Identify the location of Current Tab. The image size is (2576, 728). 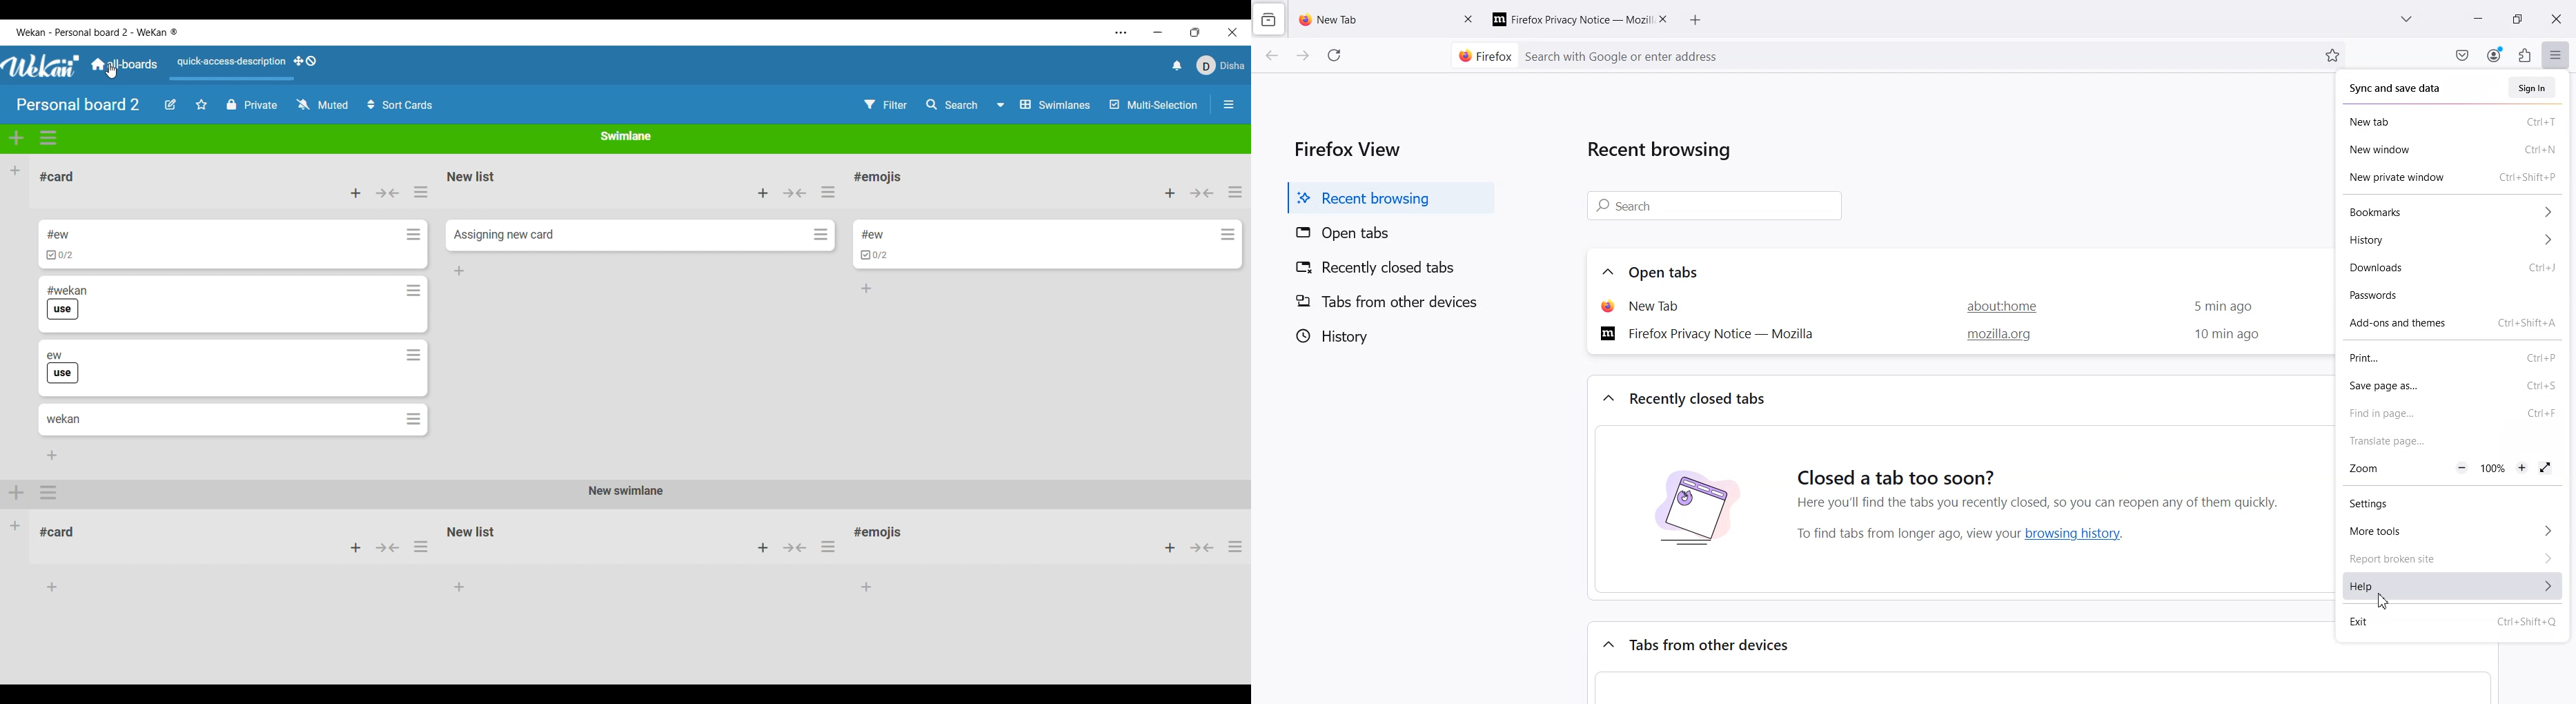
(1368, 18).